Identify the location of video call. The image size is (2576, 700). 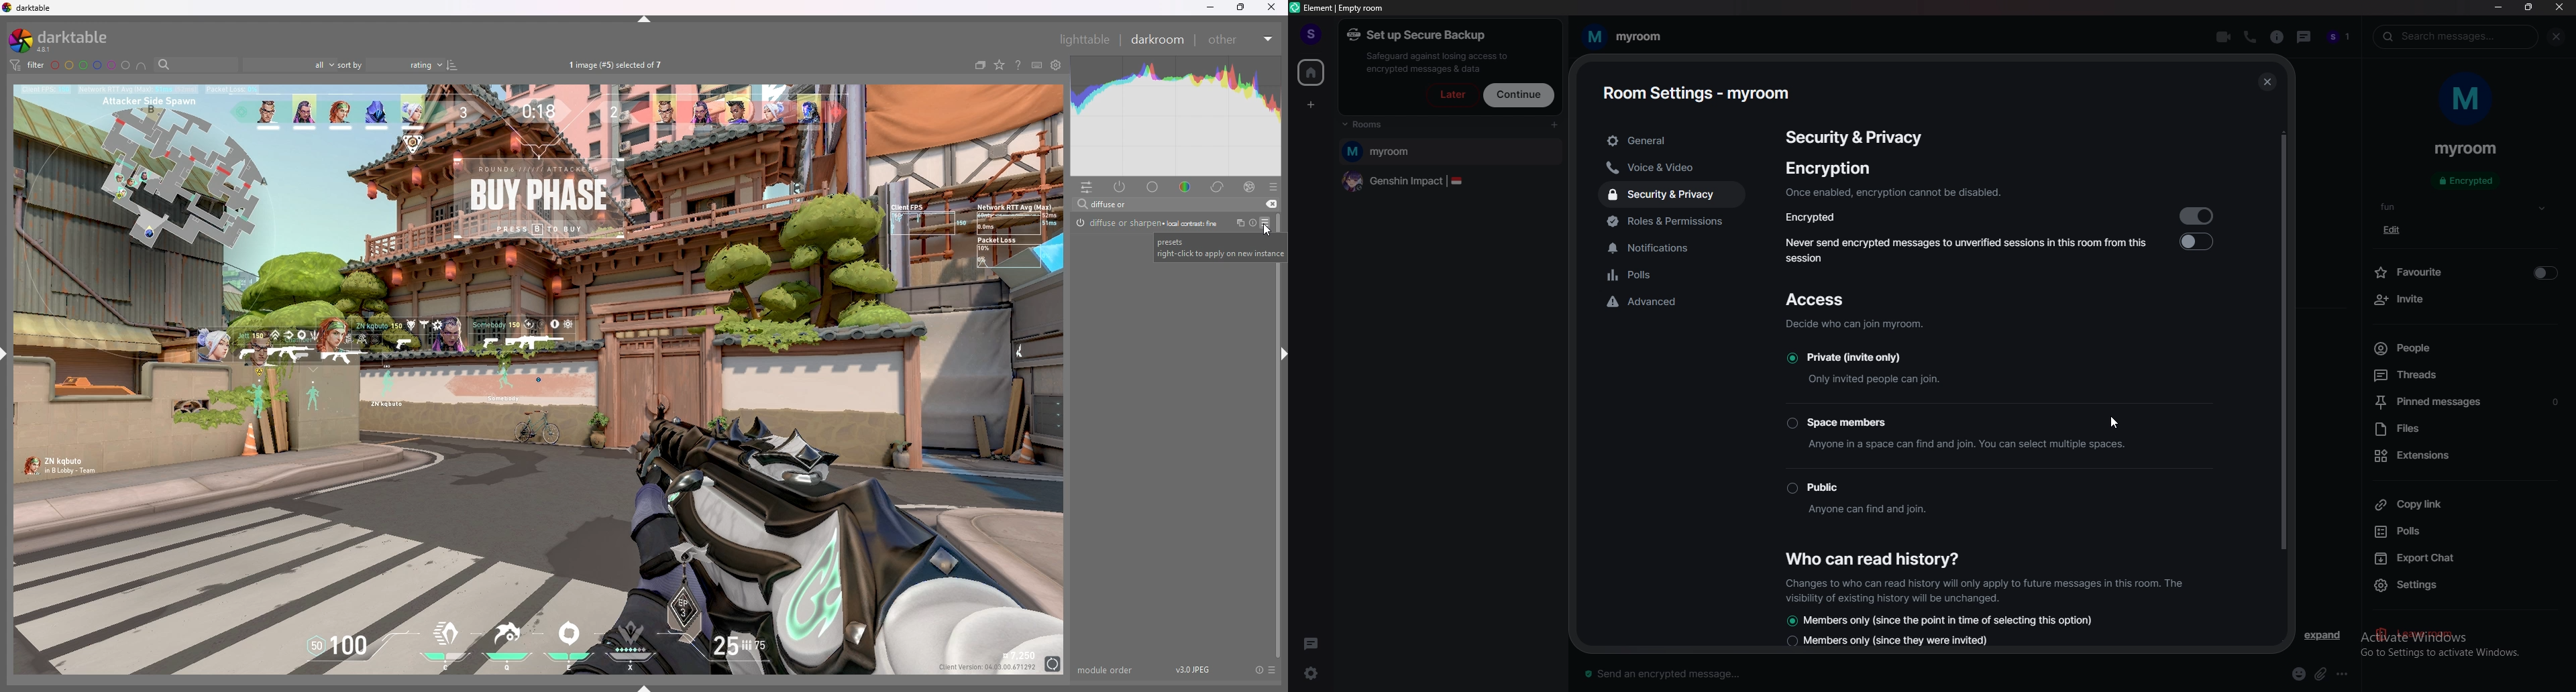
(2223, 37).